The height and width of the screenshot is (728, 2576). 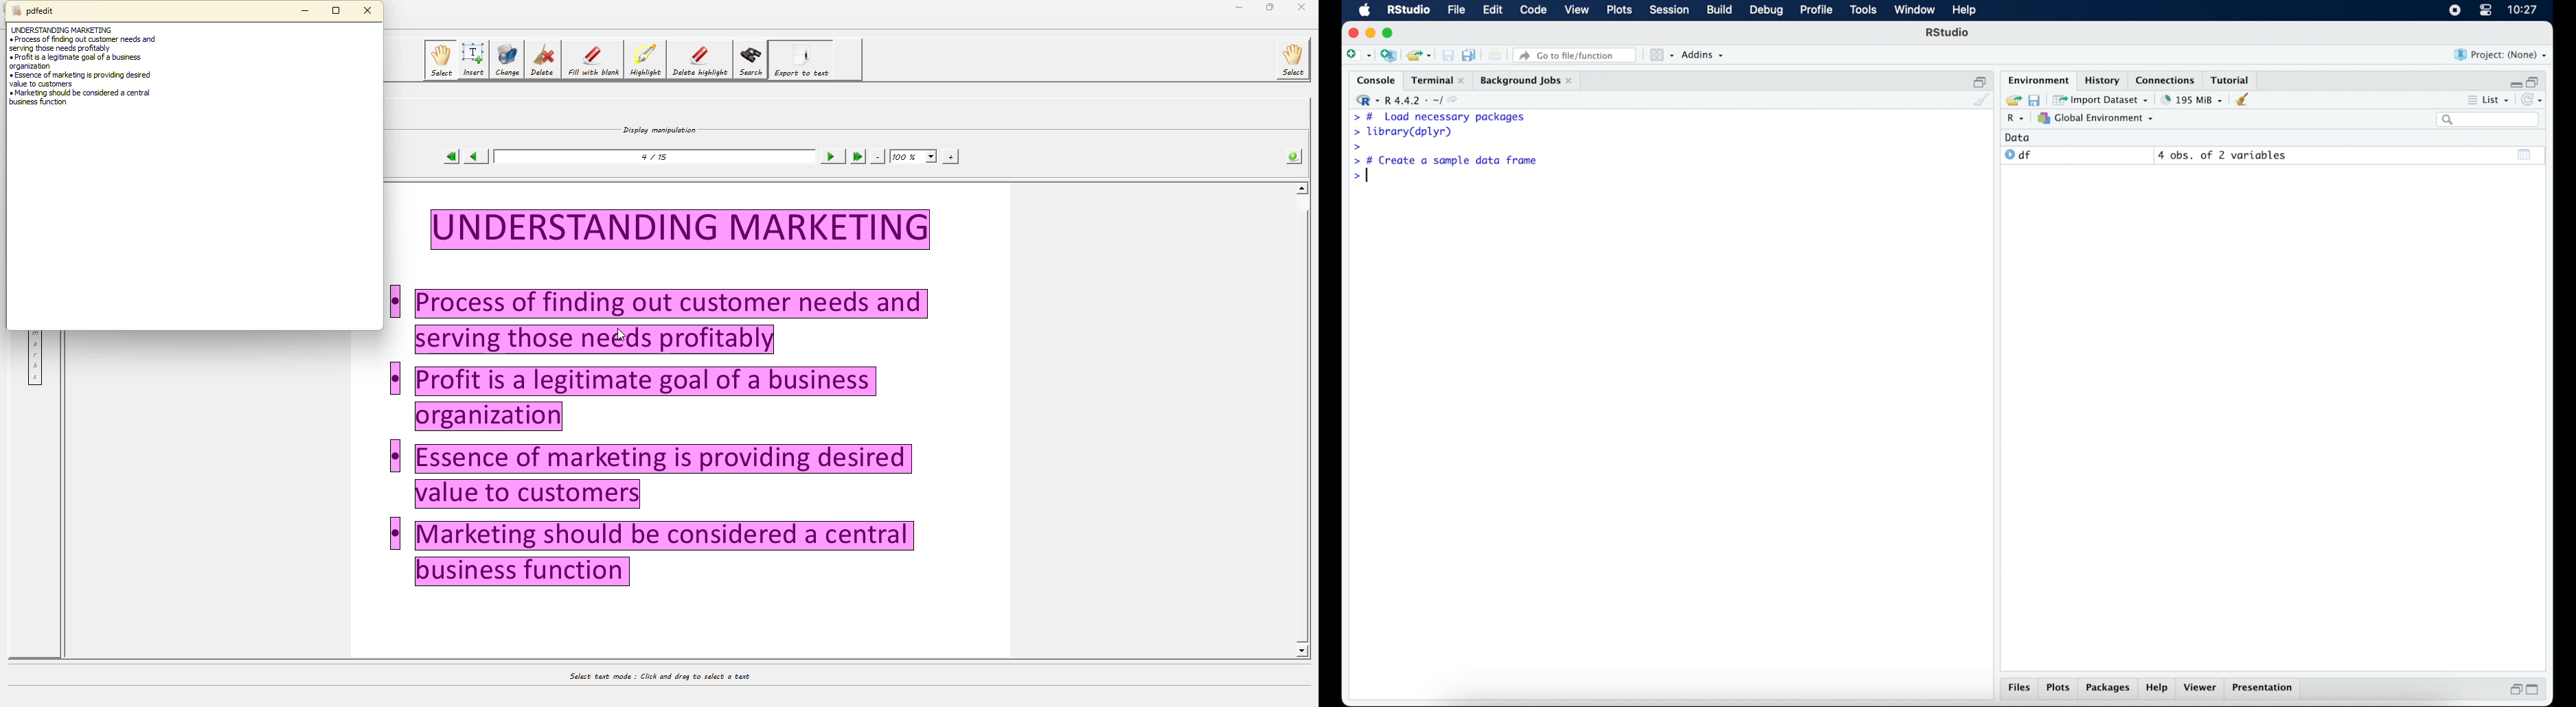 What do you see at coordinates (1358, 56) in the screenshot?
I see `create new file` at bounding box center [1358, 56].